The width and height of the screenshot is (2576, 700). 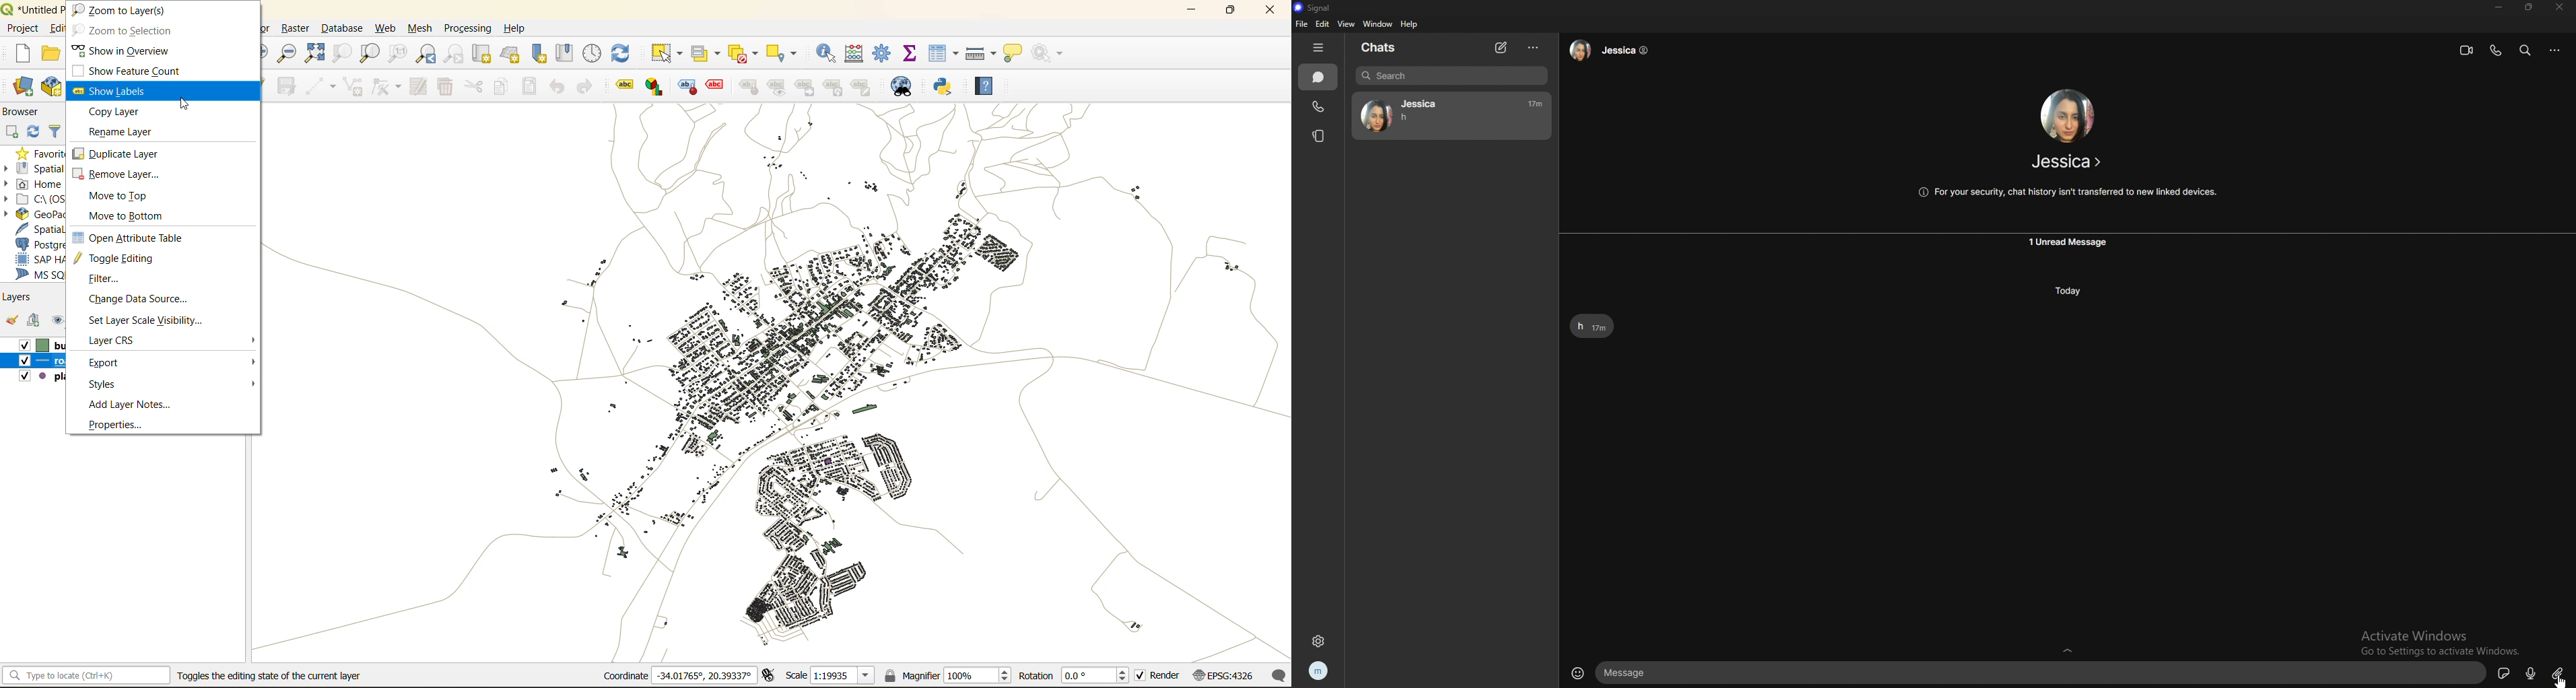 What do you see at coordinates (474, 87) in the screenshot?
I see `cut` at bounding box center [474, 87].